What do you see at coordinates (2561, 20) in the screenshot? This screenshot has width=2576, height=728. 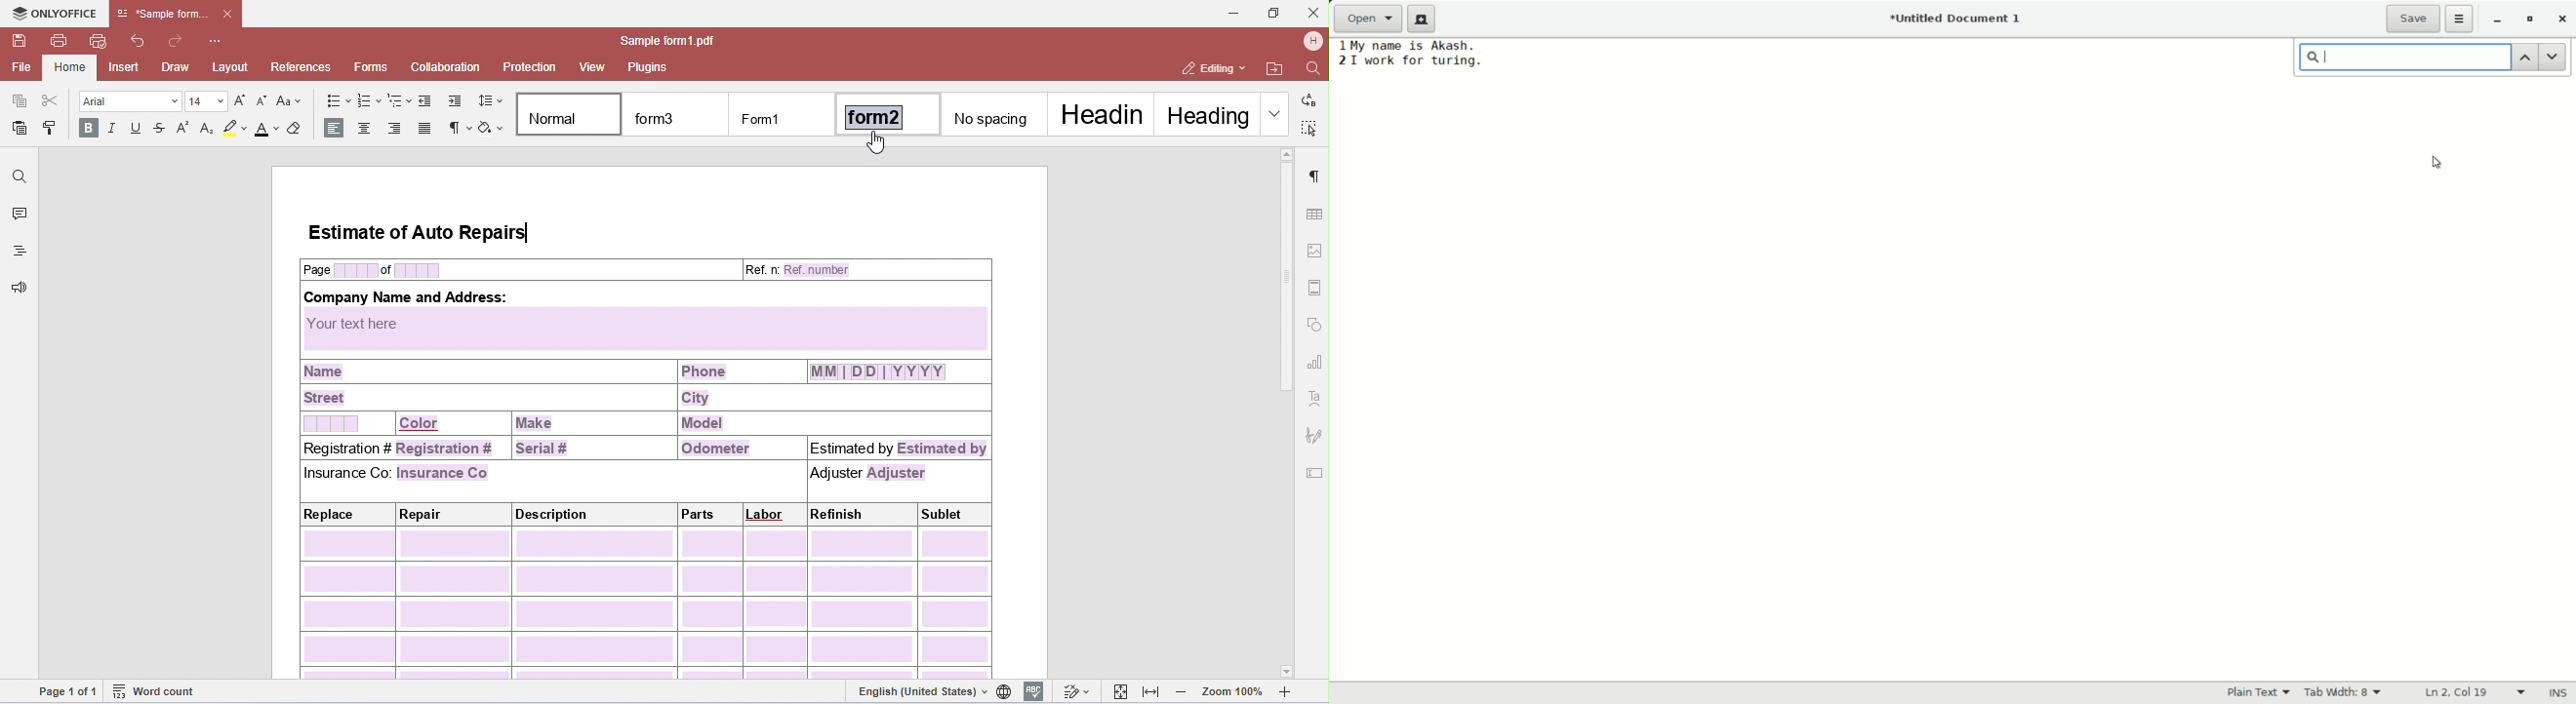 I see `close app` at bounding box center [2561, 20].